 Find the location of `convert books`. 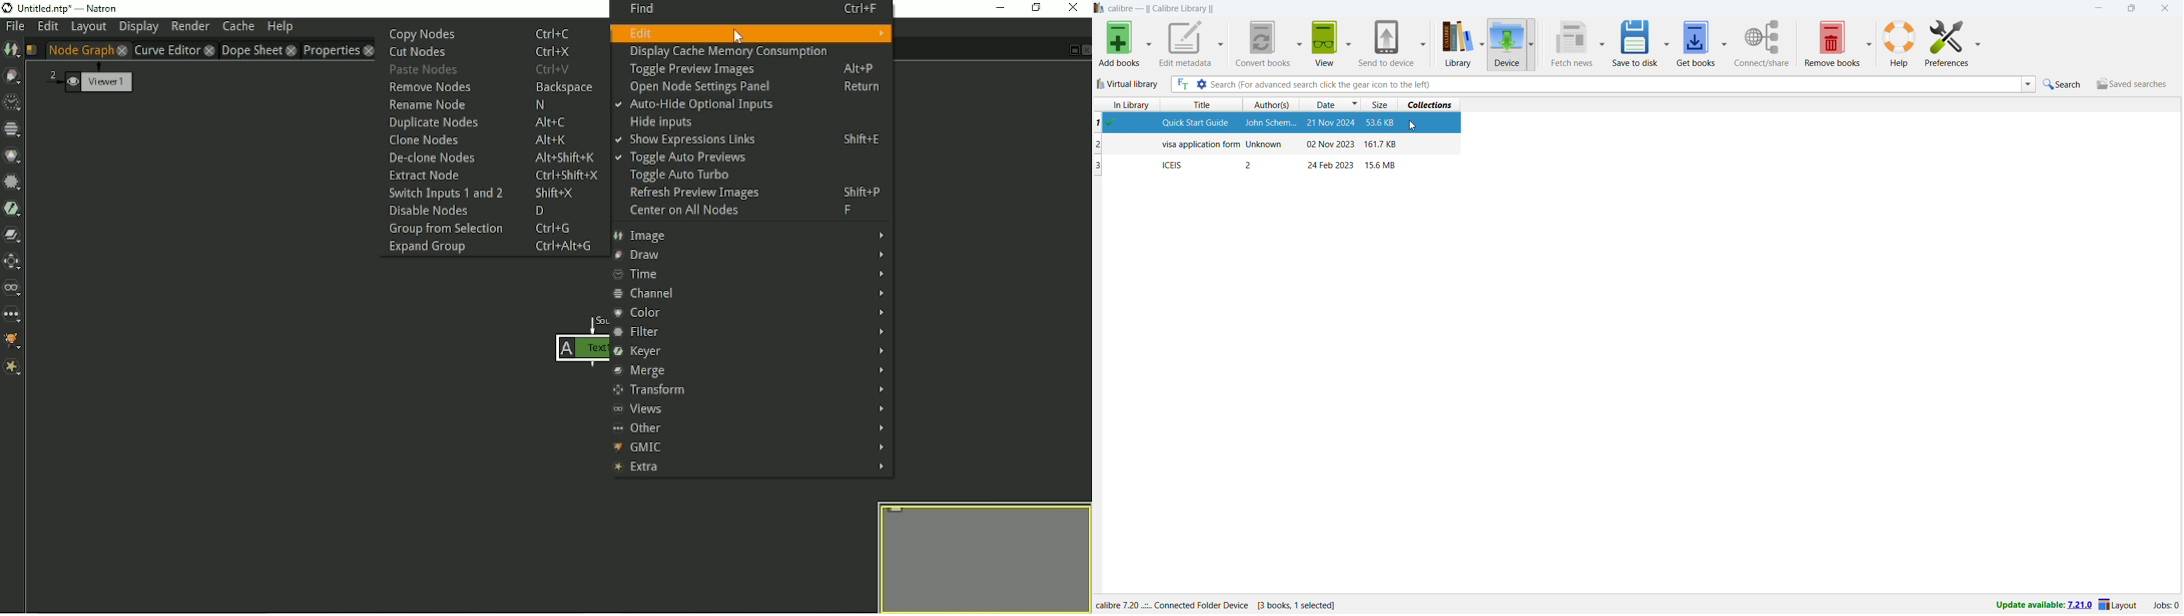

convert books is located at coordinates (1261, 43).